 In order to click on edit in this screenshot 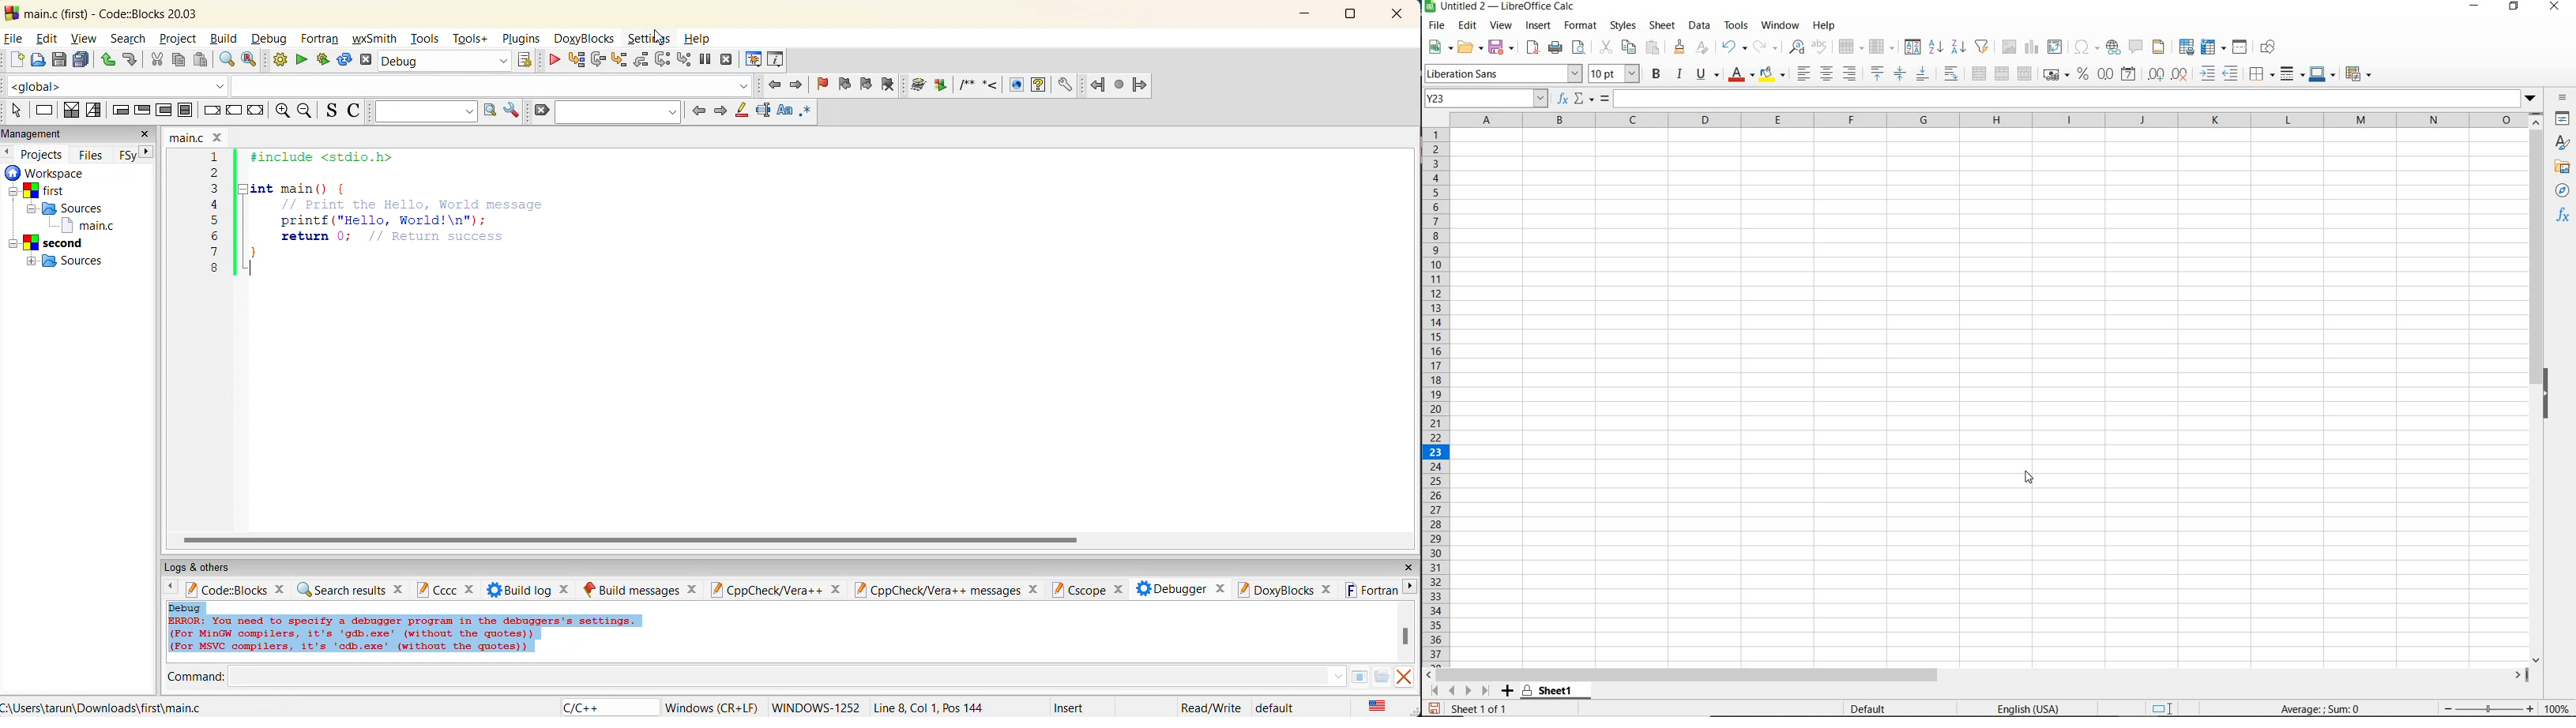, I will do `click(47, 39)`.